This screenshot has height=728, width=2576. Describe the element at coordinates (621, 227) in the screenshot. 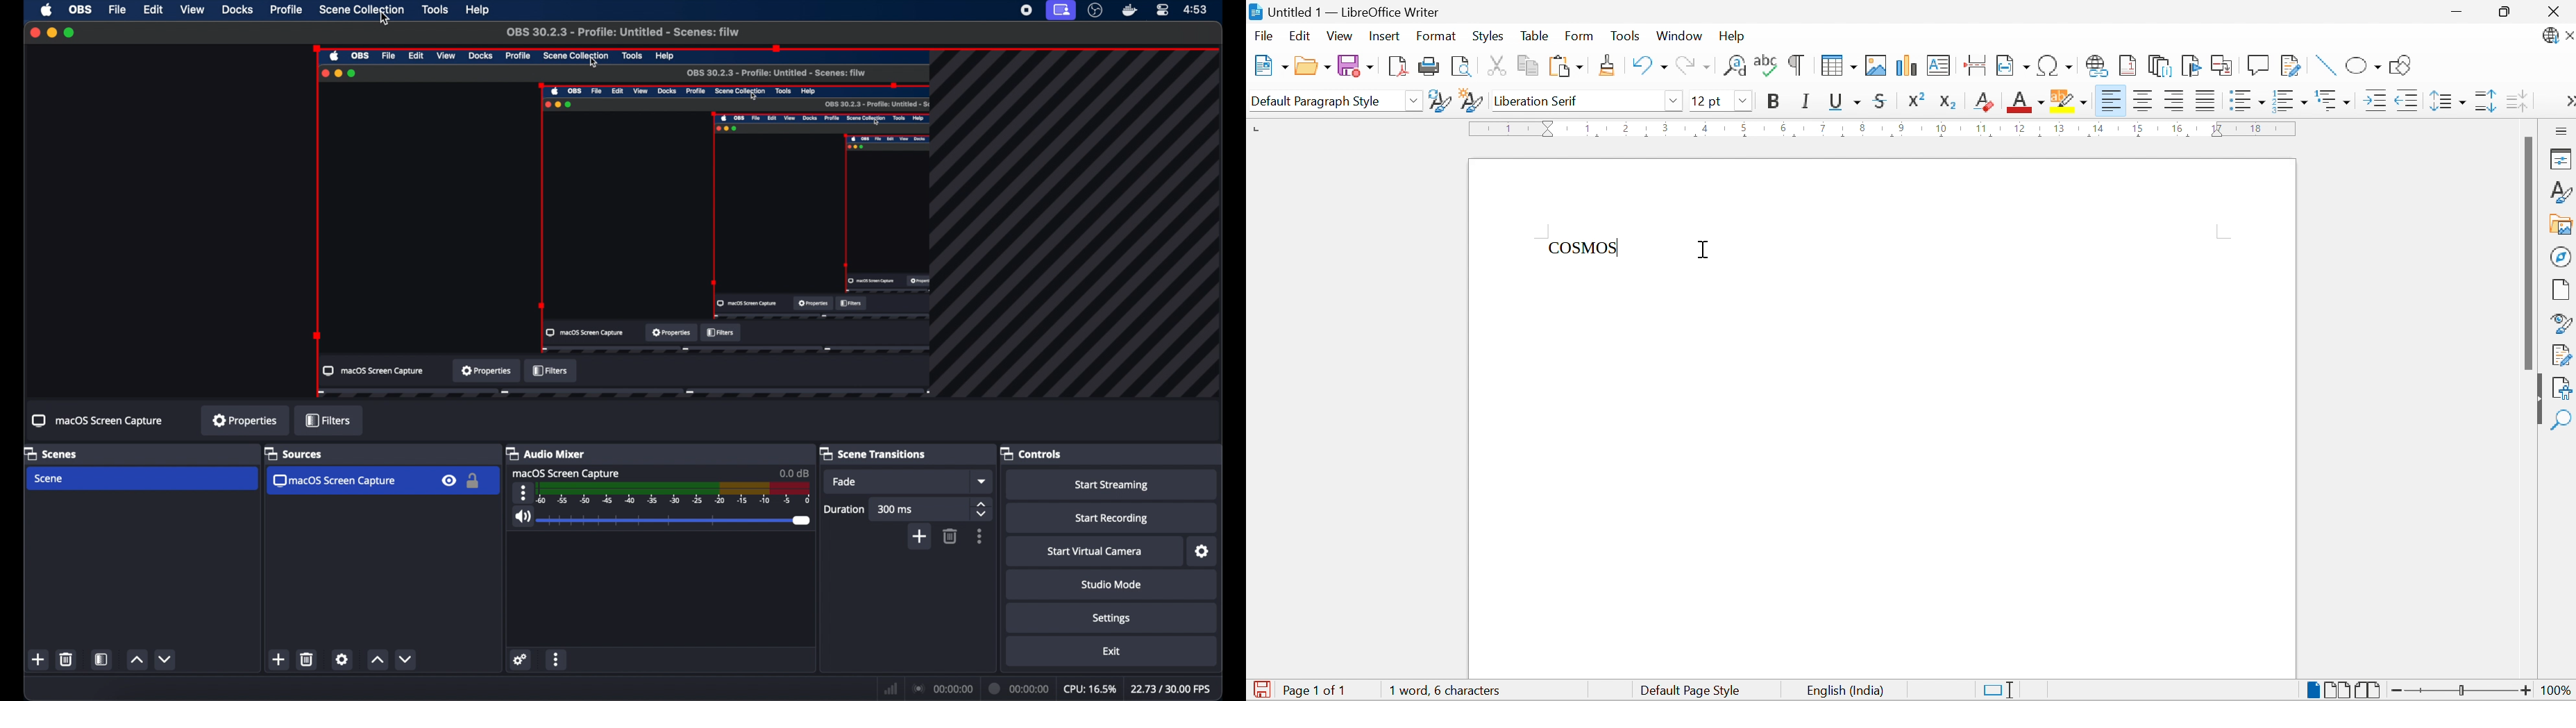

I see `preview` at that location.